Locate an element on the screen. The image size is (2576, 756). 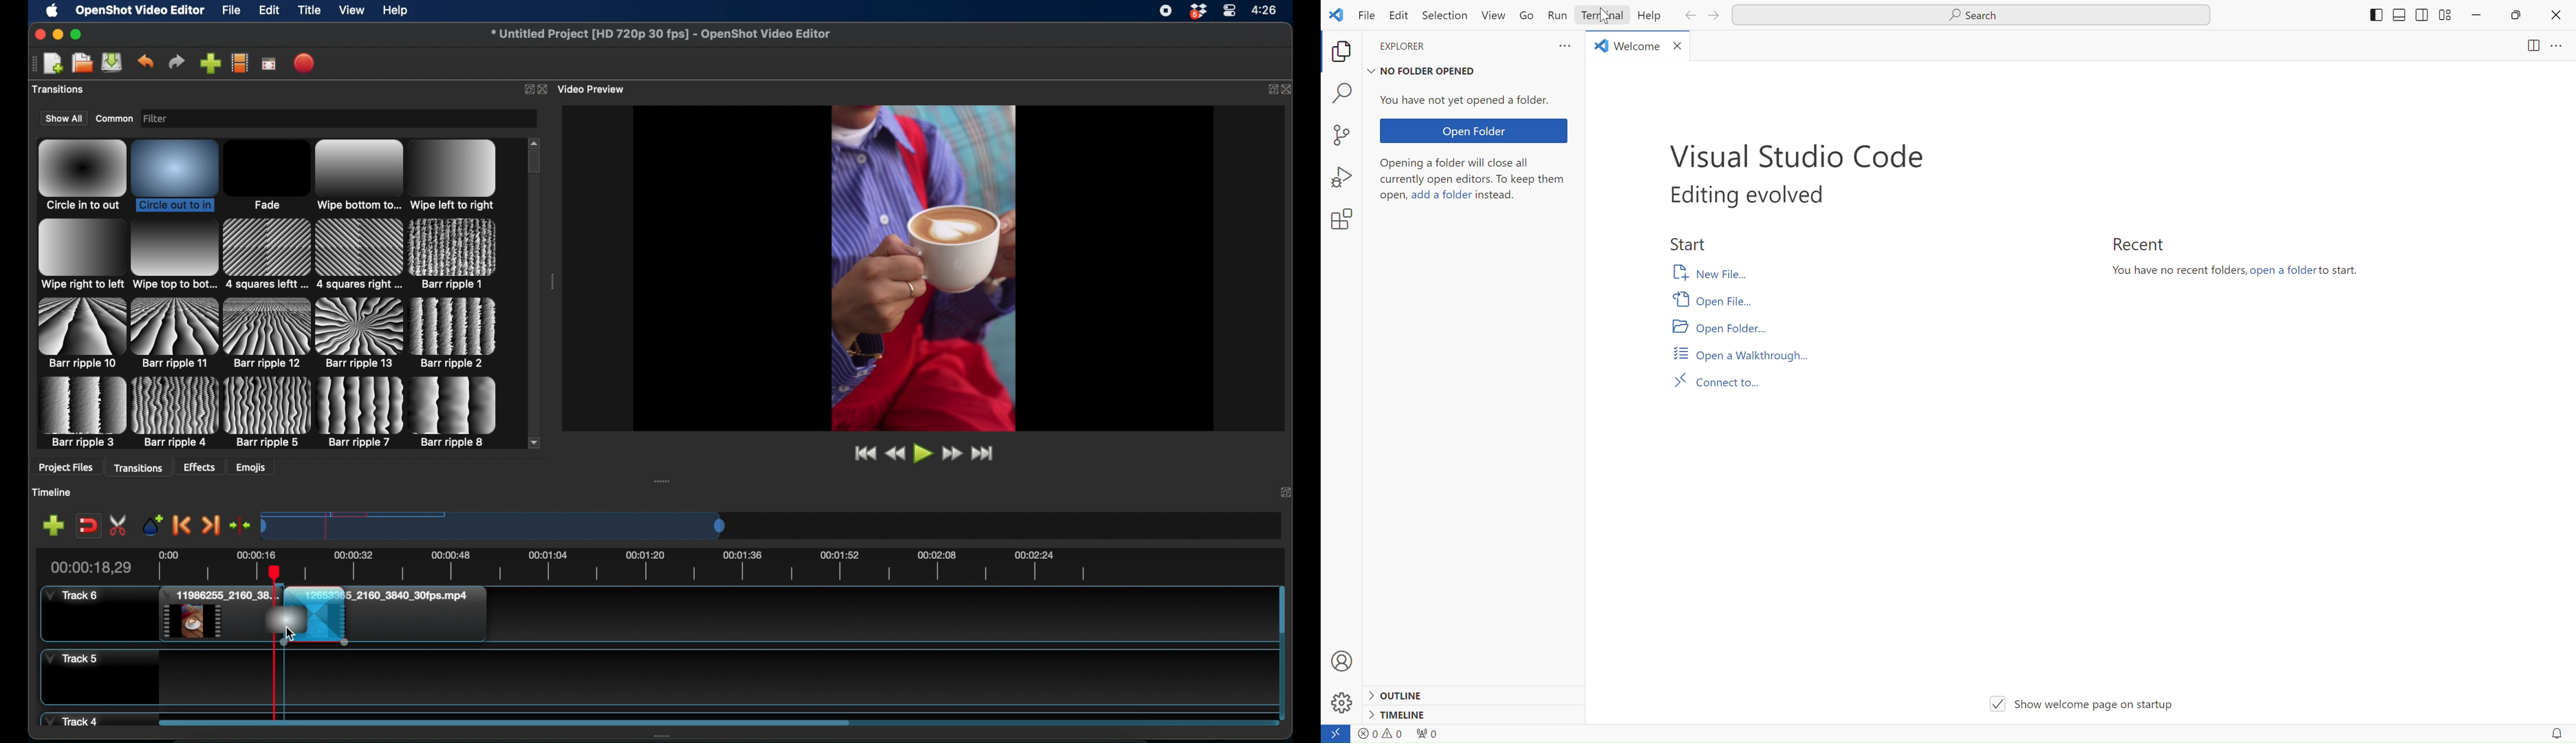
time is located at coordinates (1266, 9).